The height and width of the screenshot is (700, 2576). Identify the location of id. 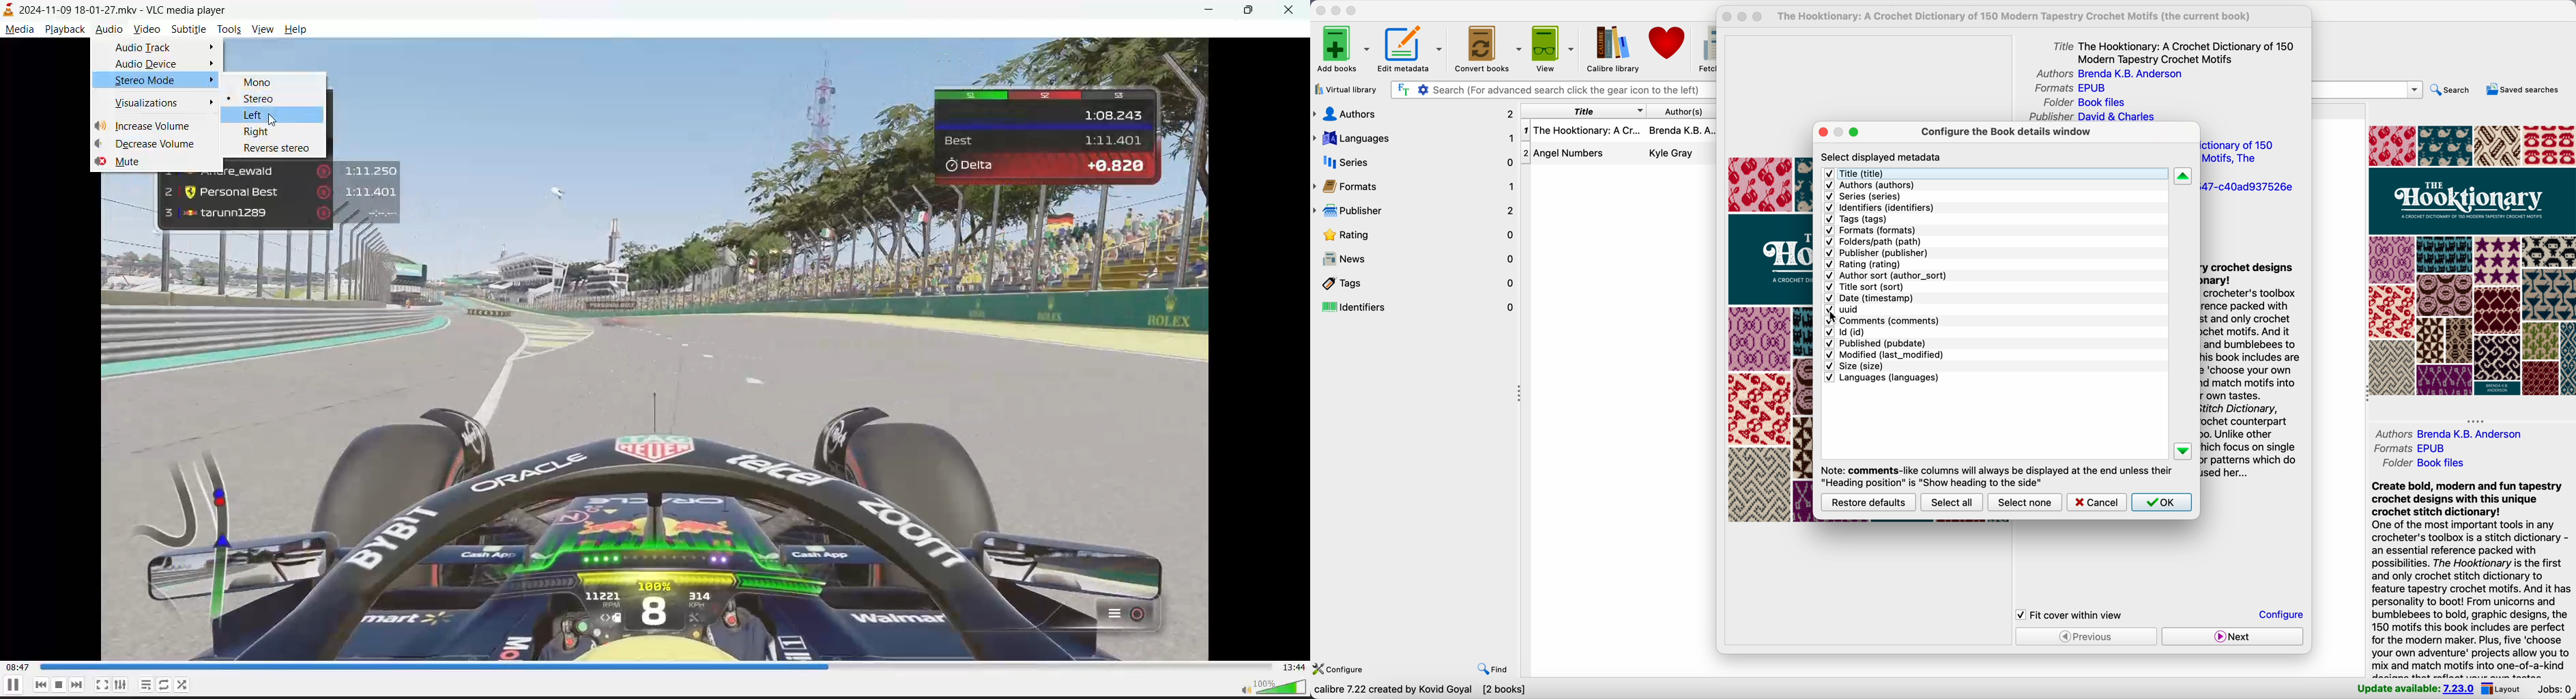
(1846, 332).